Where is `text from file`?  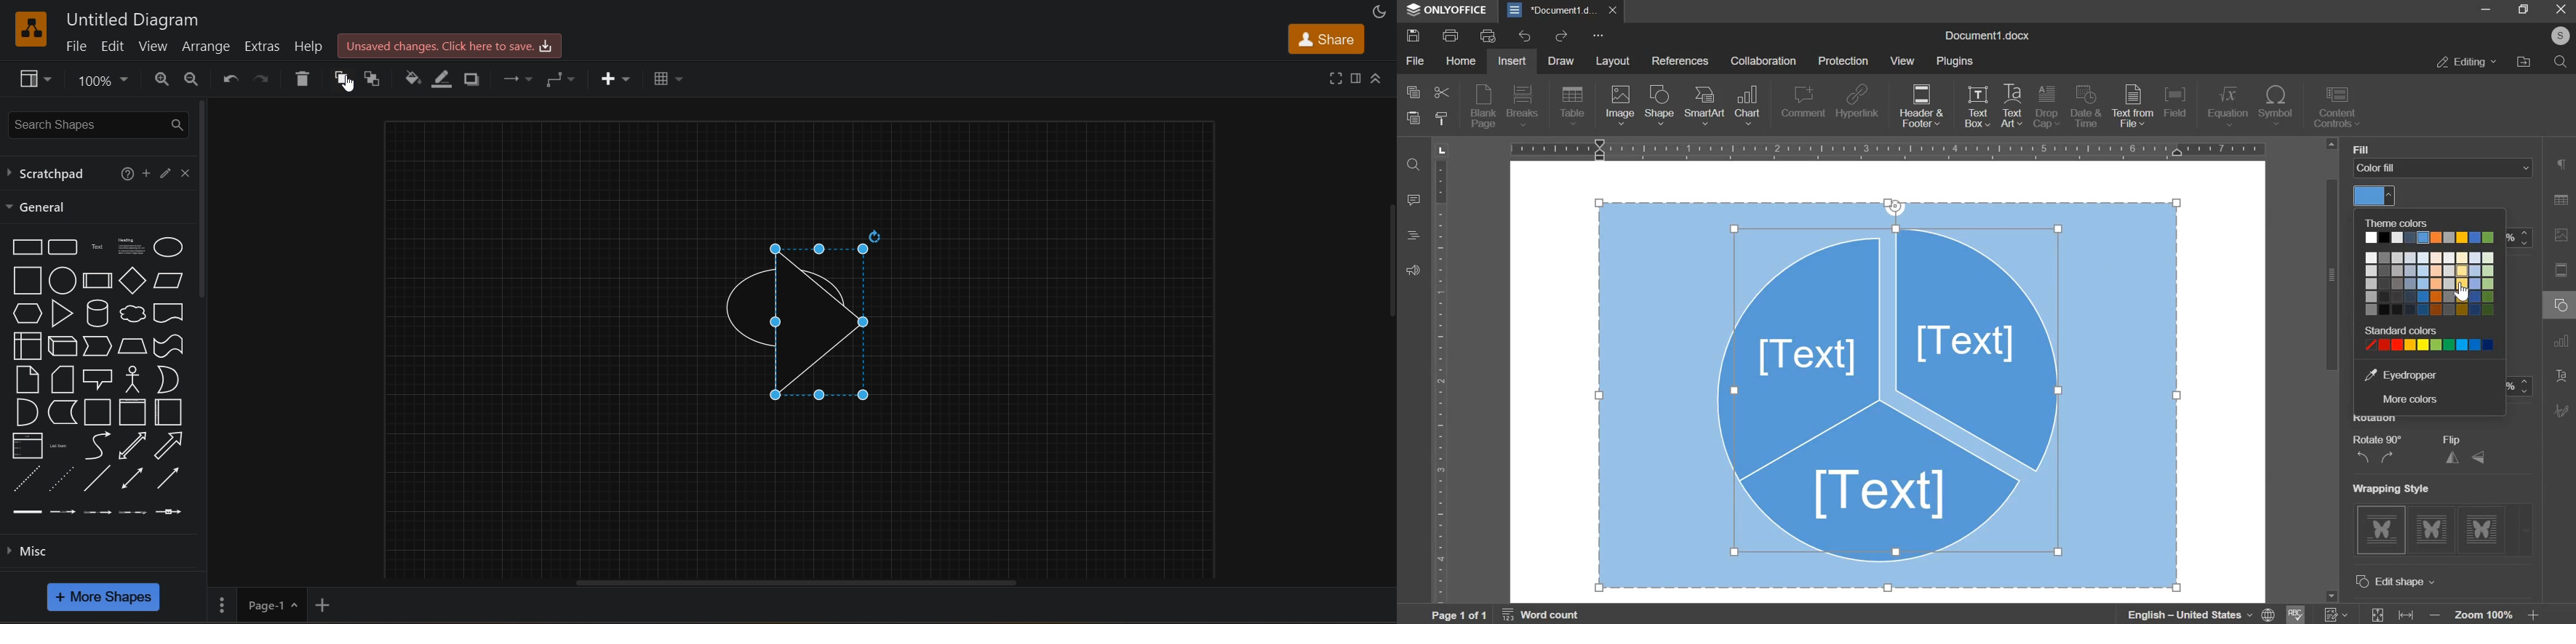 text from file is located at coordinates (2133, 106).